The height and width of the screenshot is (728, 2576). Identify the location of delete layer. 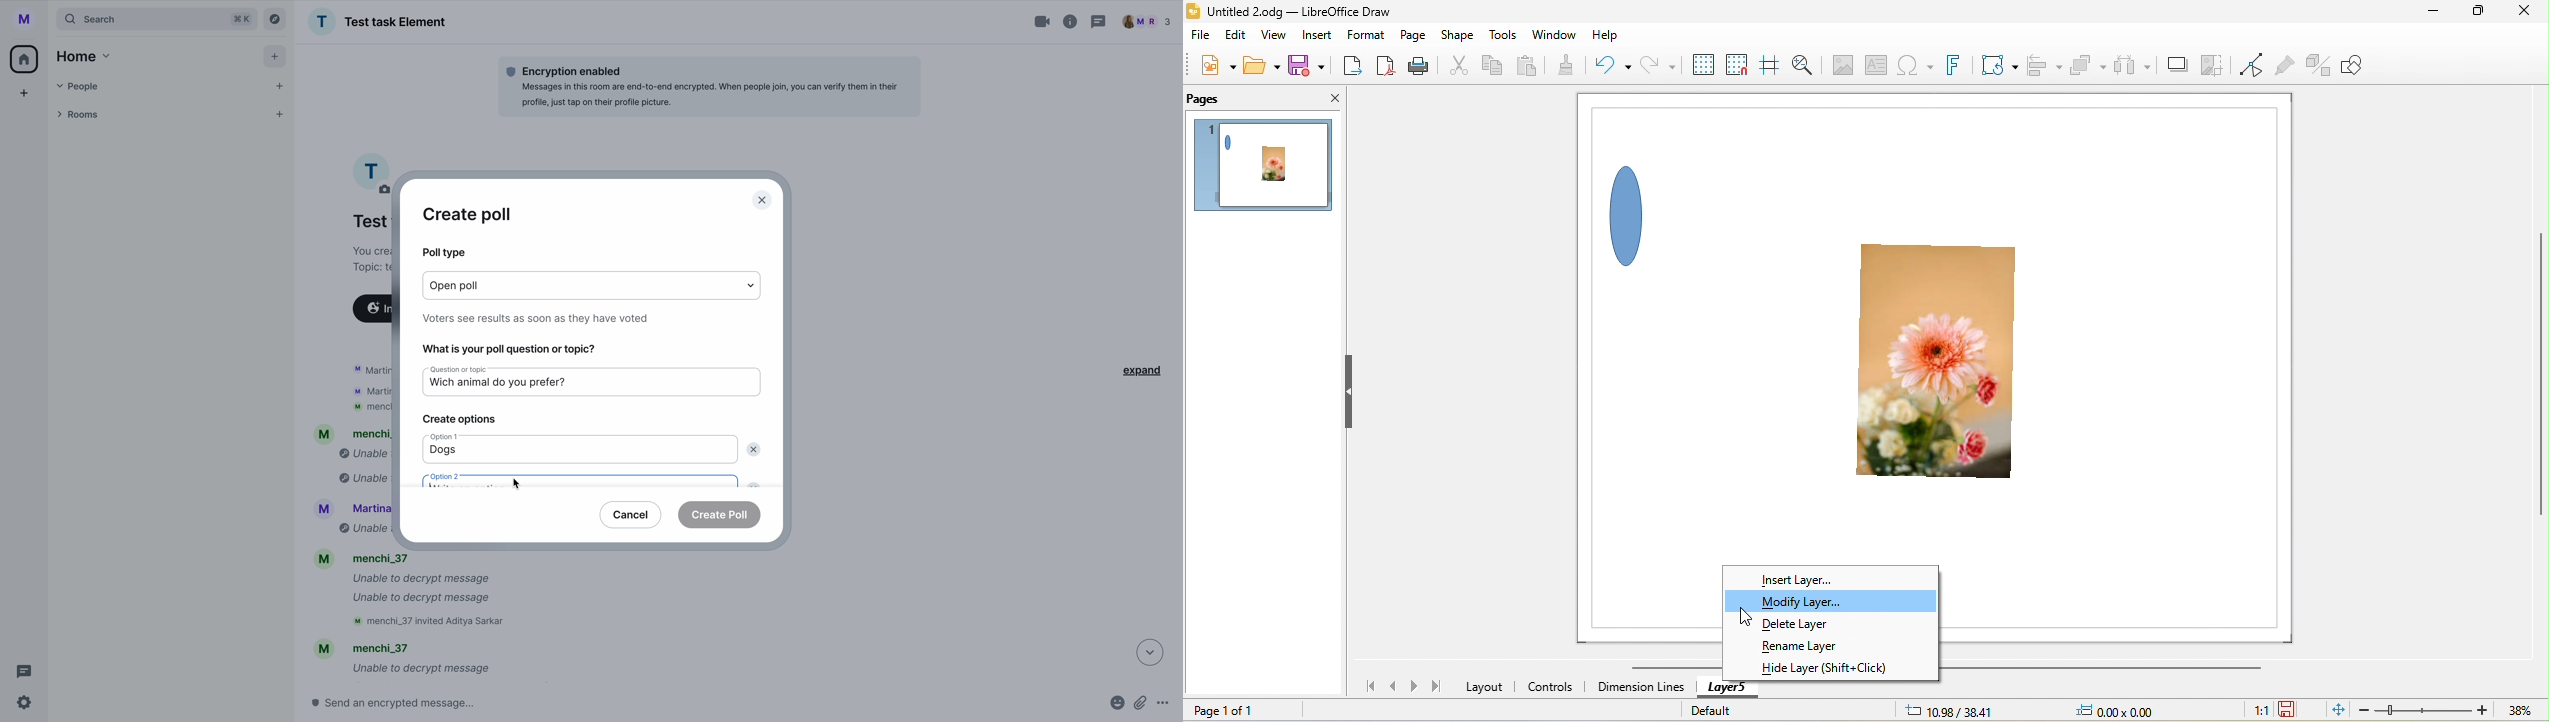
(1819, 624).